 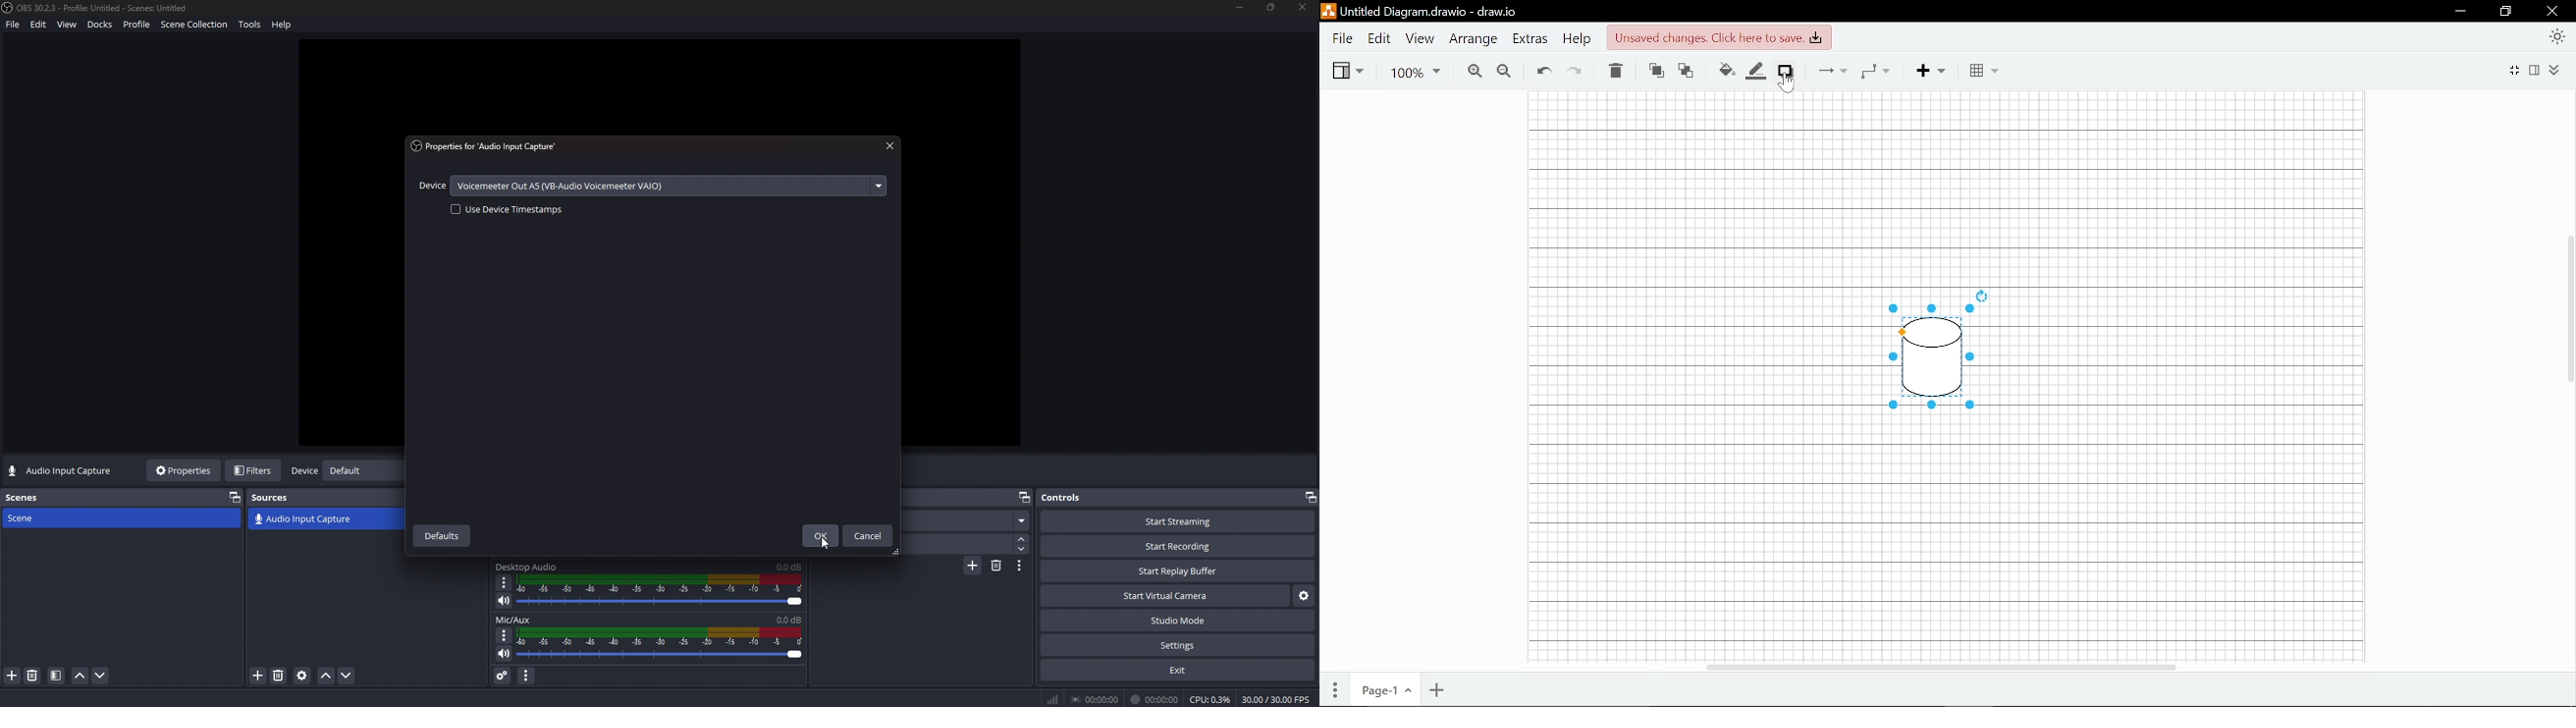 What do you see at coordinates (566, 184) in the screenshot?
I see `voicemeeter out a5` at bounding box center [566, 184].